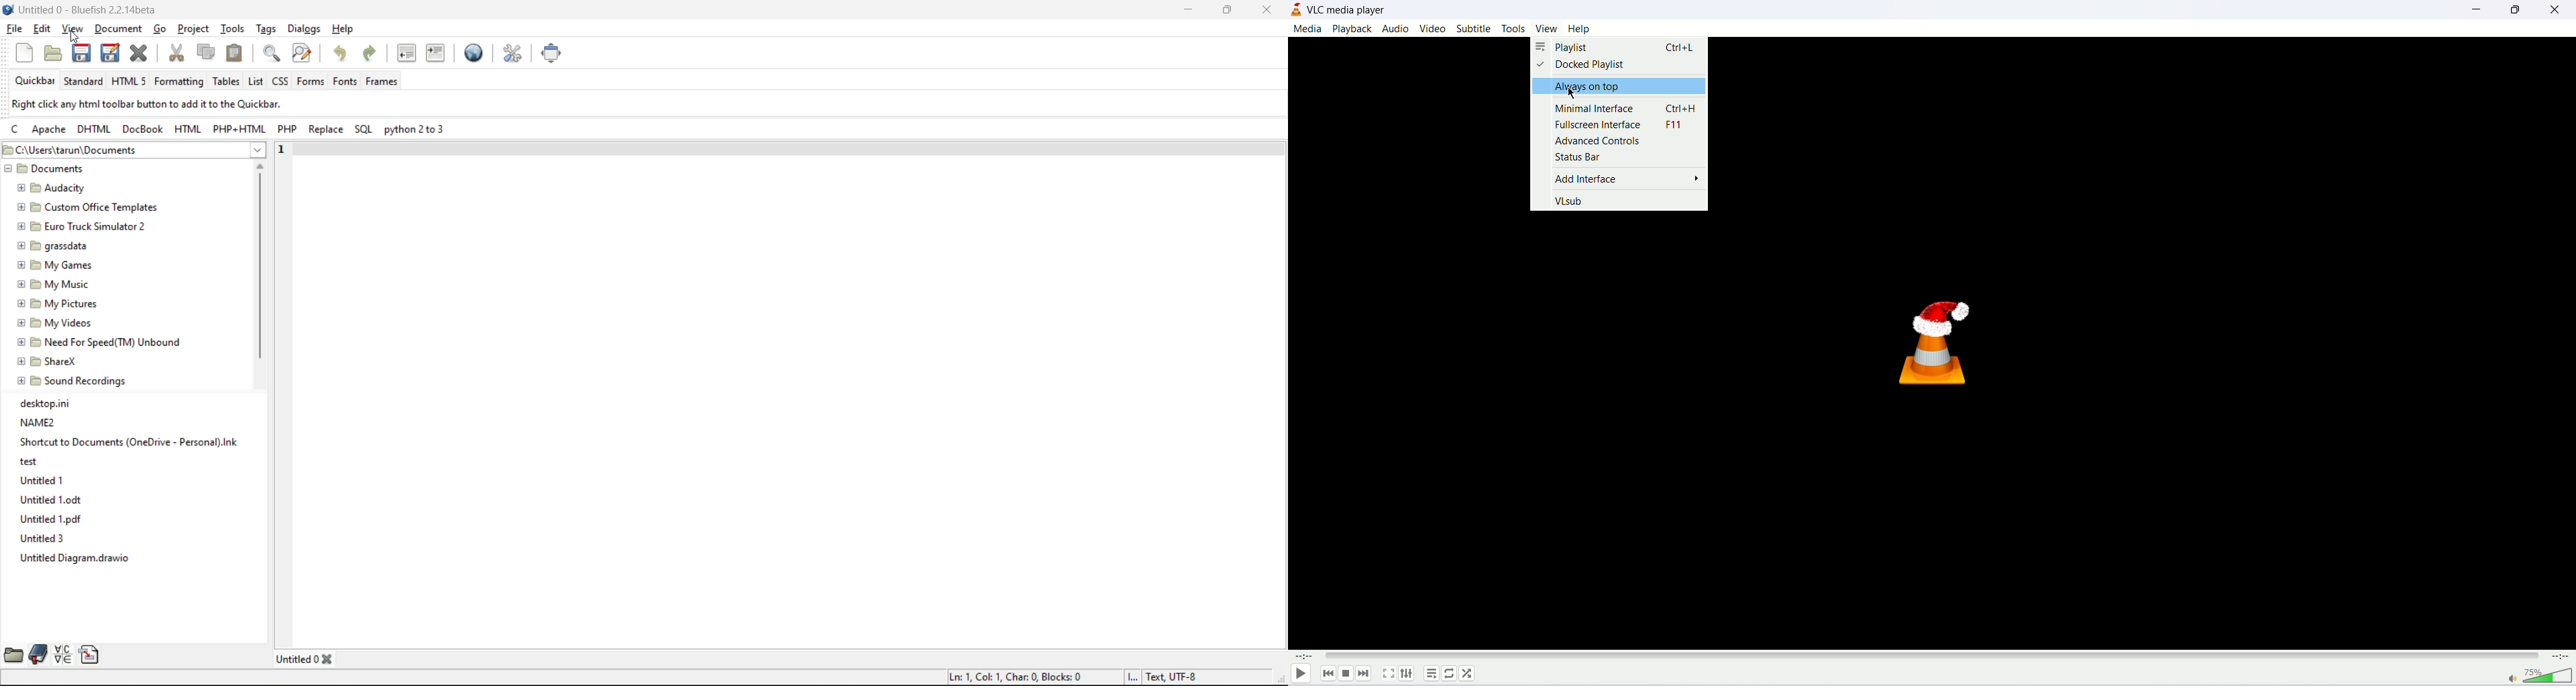  Describe the element at coordinates (328, 130) in the screenshot. I see `replace` at that location.